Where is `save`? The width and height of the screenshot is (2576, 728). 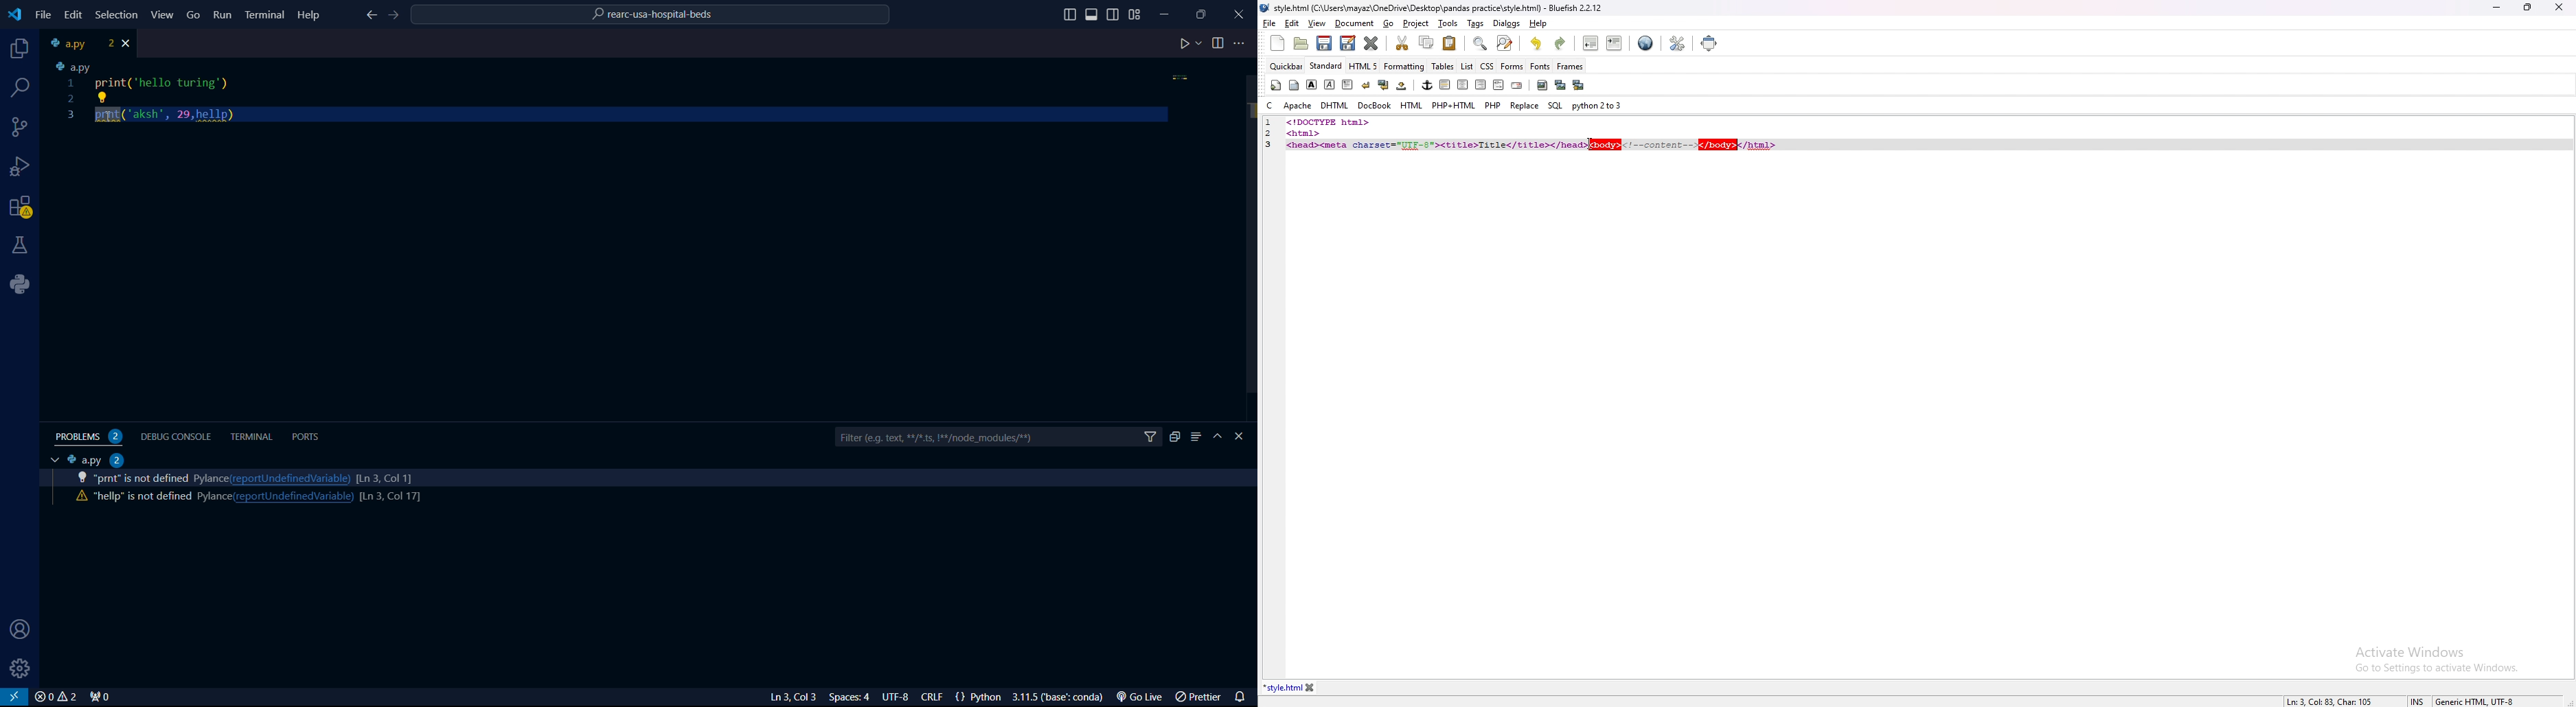
save is located at coordinates (1325, 43).